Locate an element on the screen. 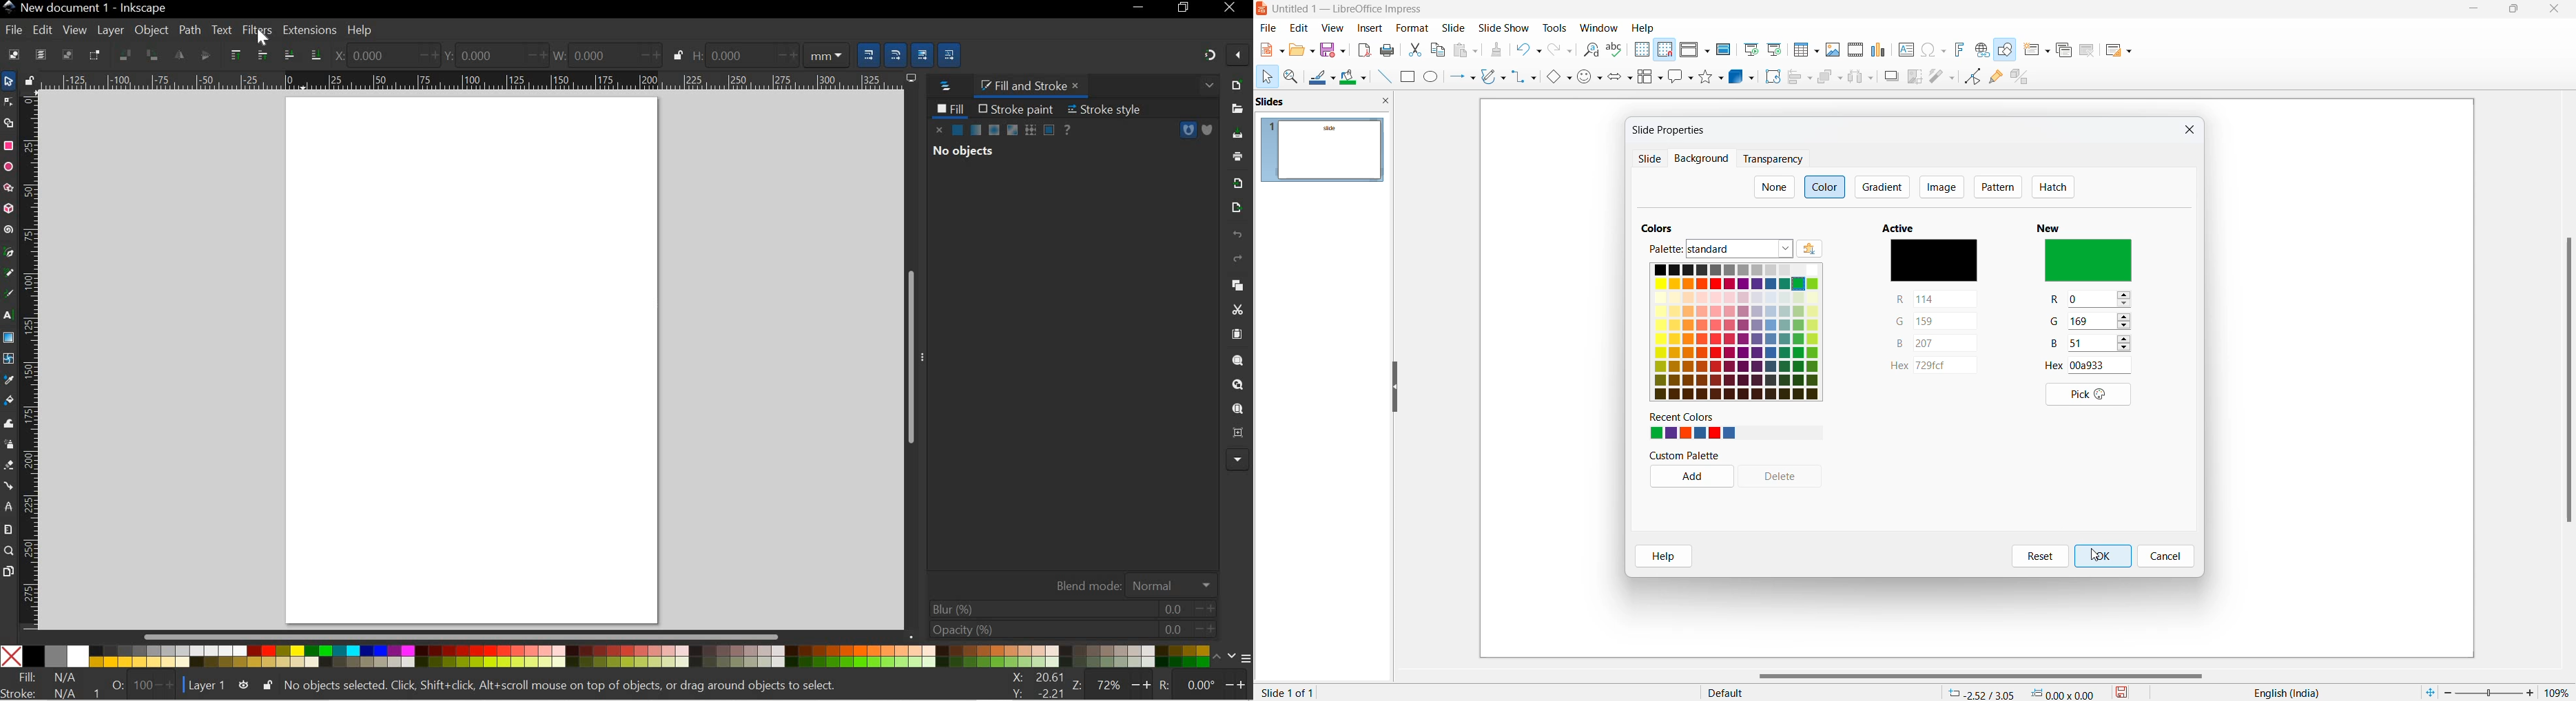 The image size is (2576, 728). NO OBJECTS is located at coordinates (569, 685).